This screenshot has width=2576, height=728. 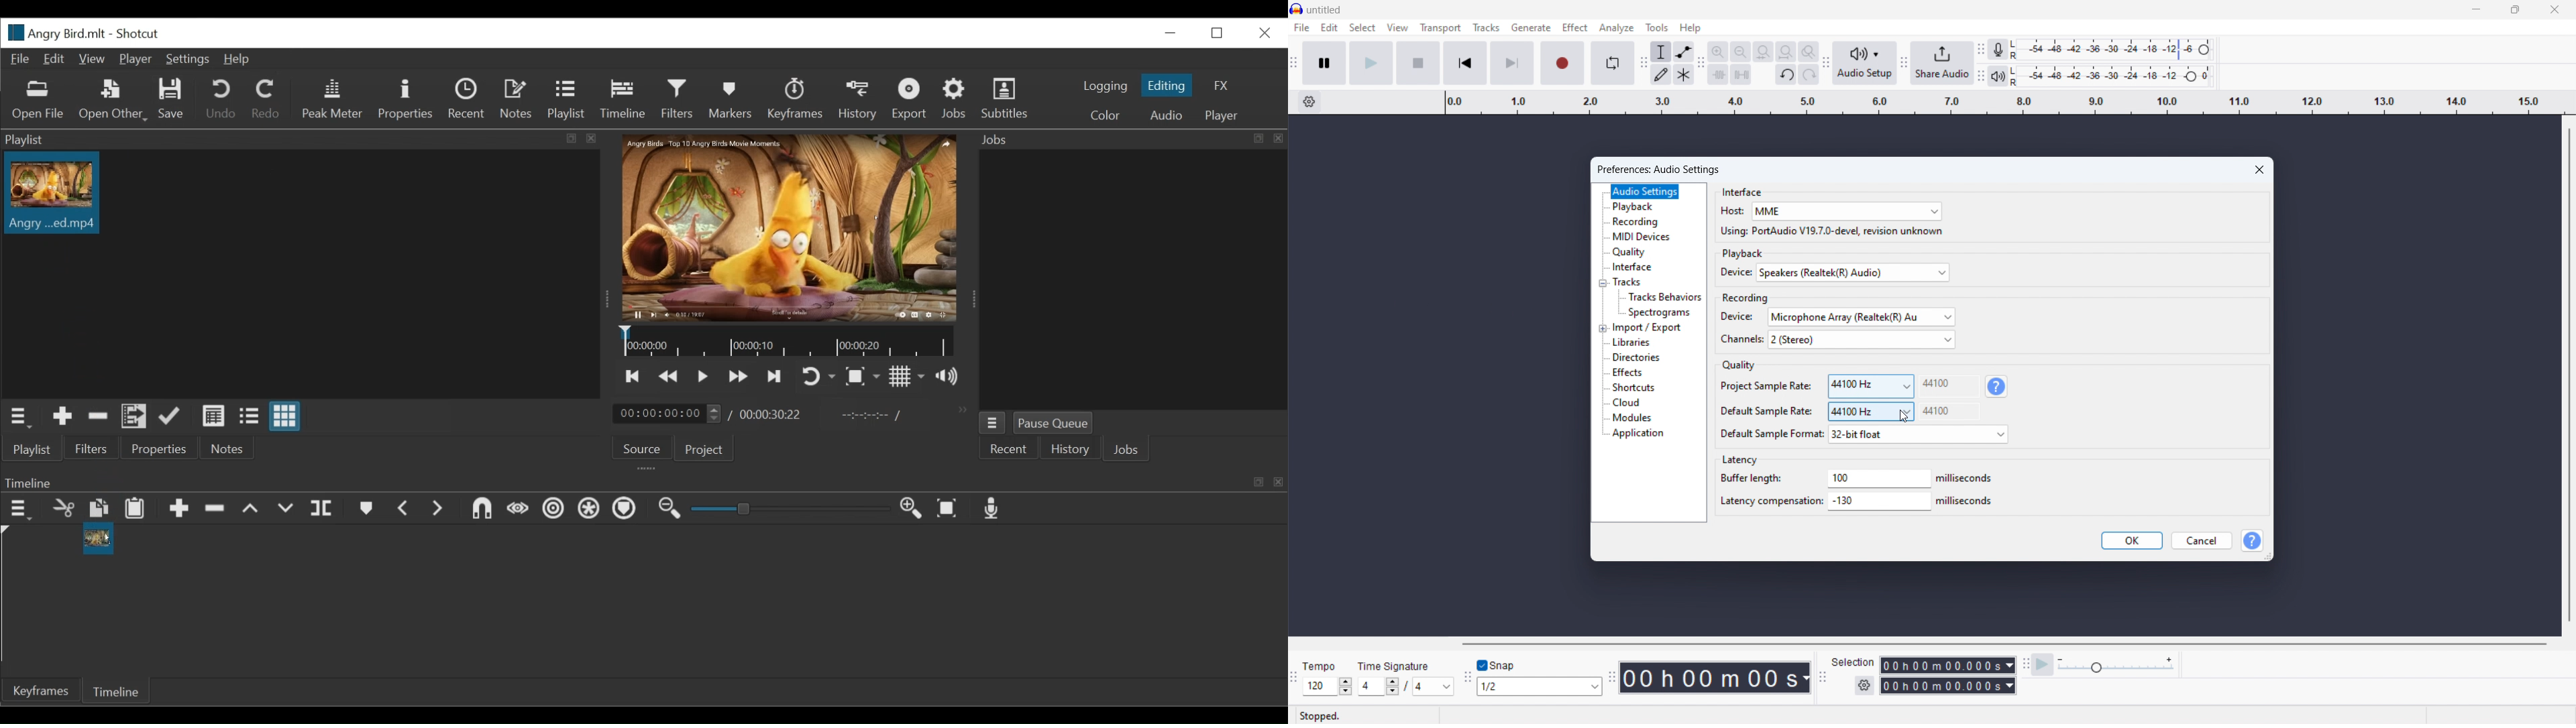 I want to click on overwrite, so click(x=284, y=510).